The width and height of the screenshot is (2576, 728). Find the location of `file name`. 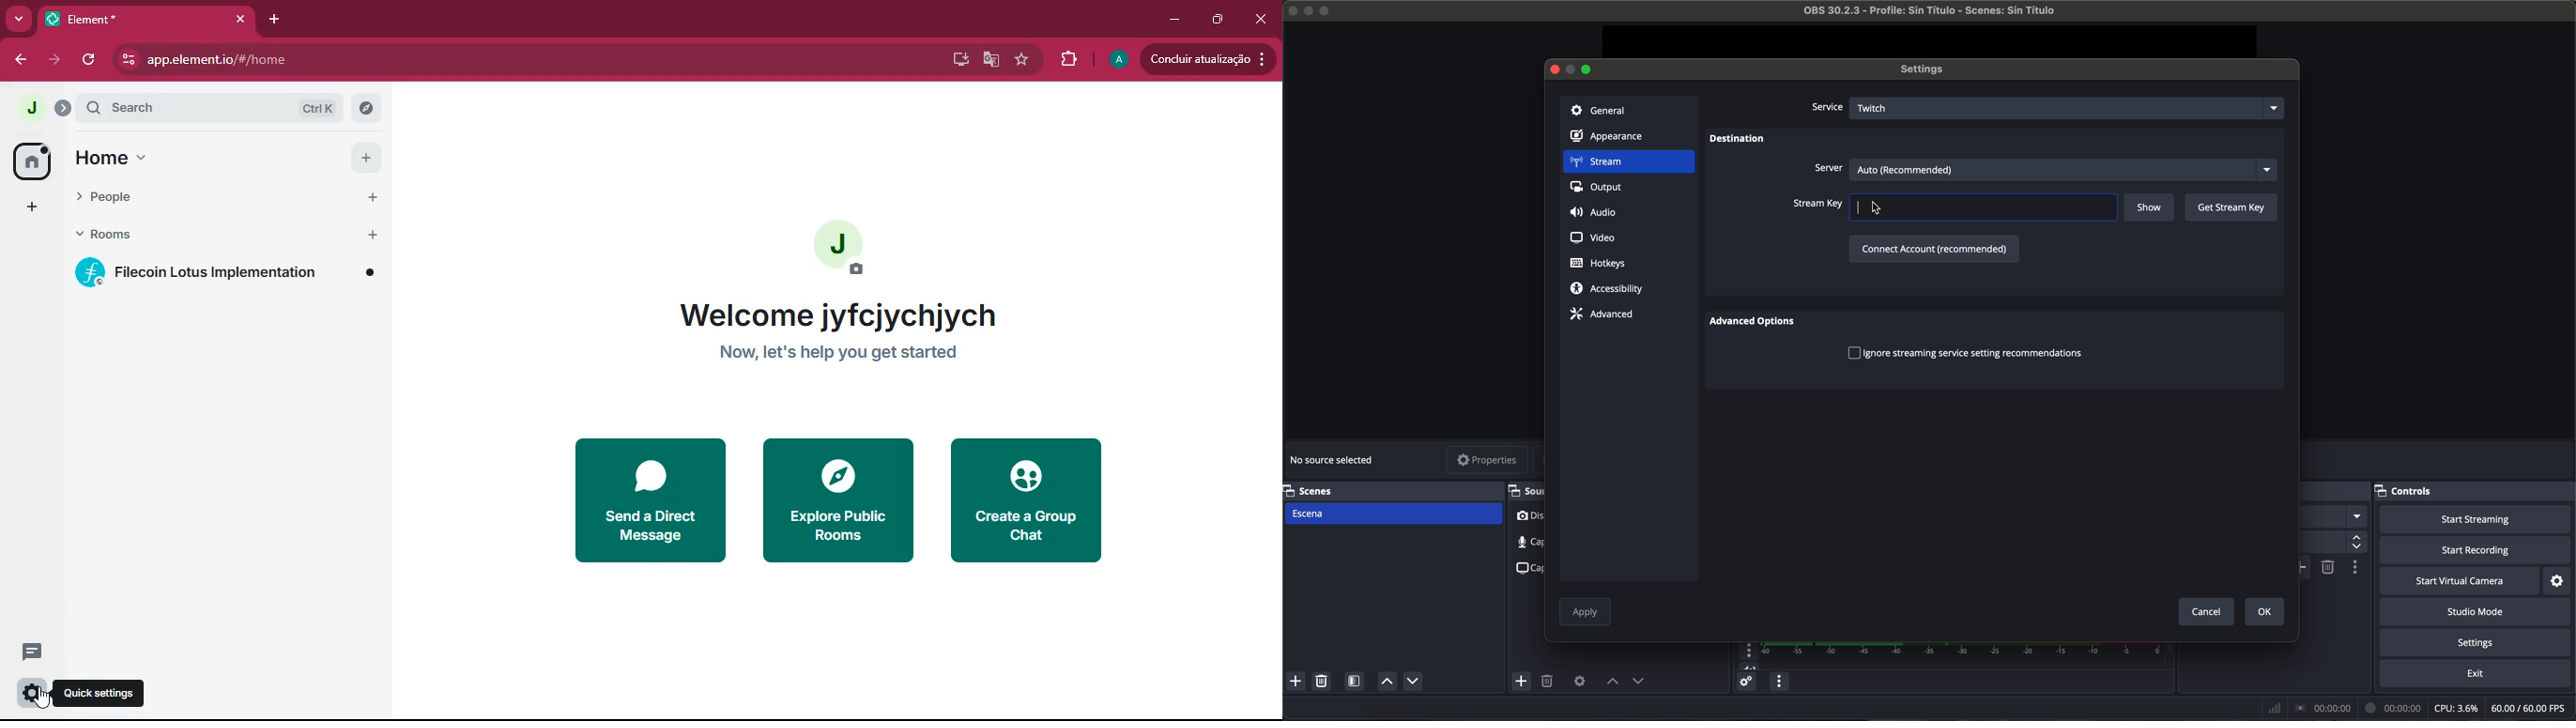

file name is located at coordinates (1921, 12).